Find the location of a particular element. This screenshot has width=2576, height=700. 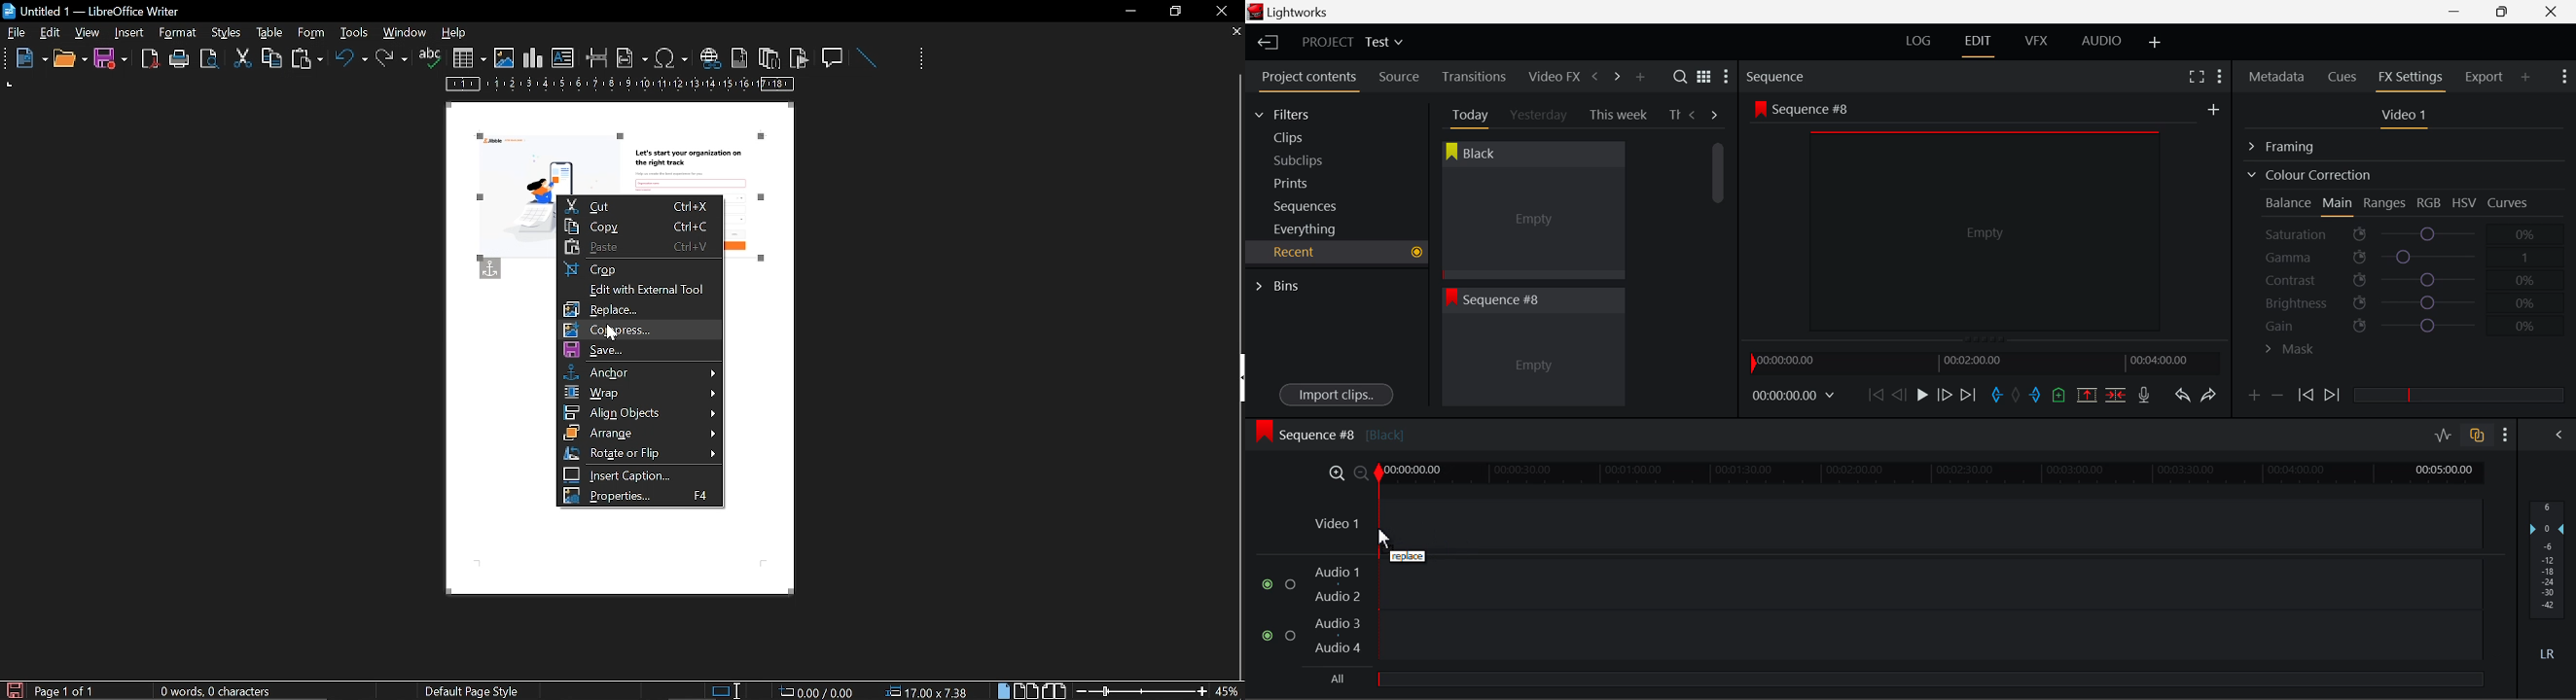

page style is located at coordinates (476, 690).